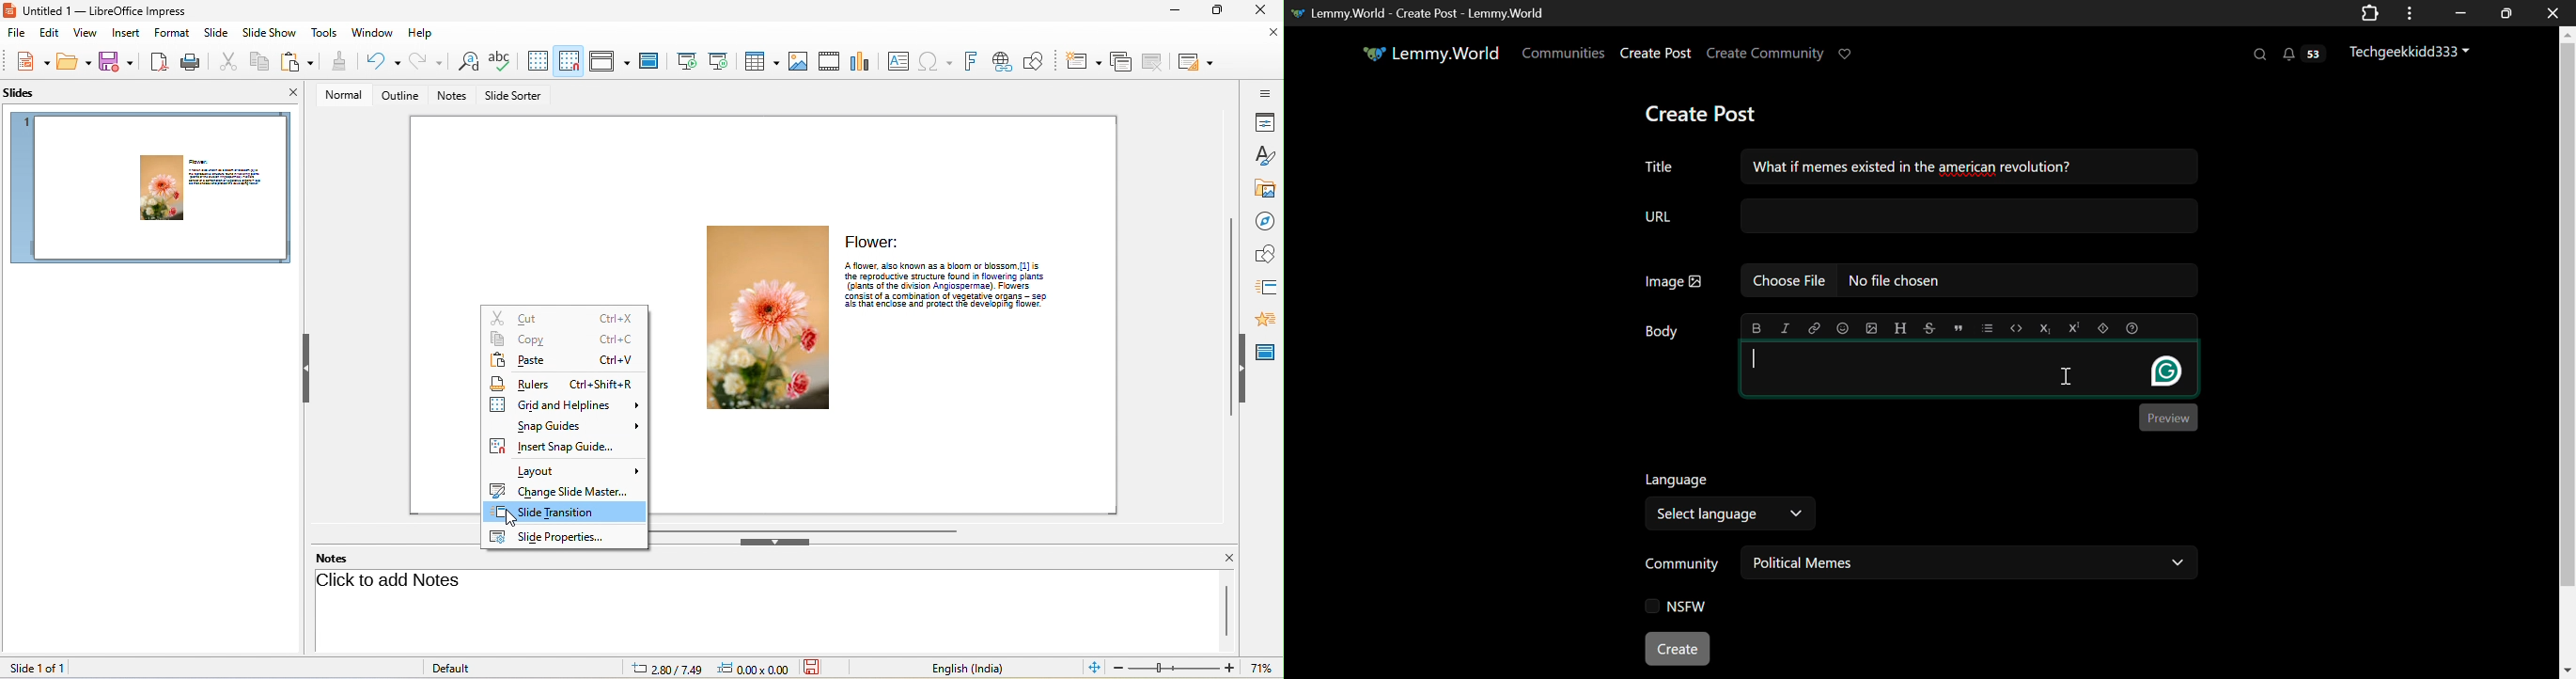 This screenshot has height=700, width=2576. Describe the element at coordinates (1266, 254) in the screenshot. I see `shapes` at that location.